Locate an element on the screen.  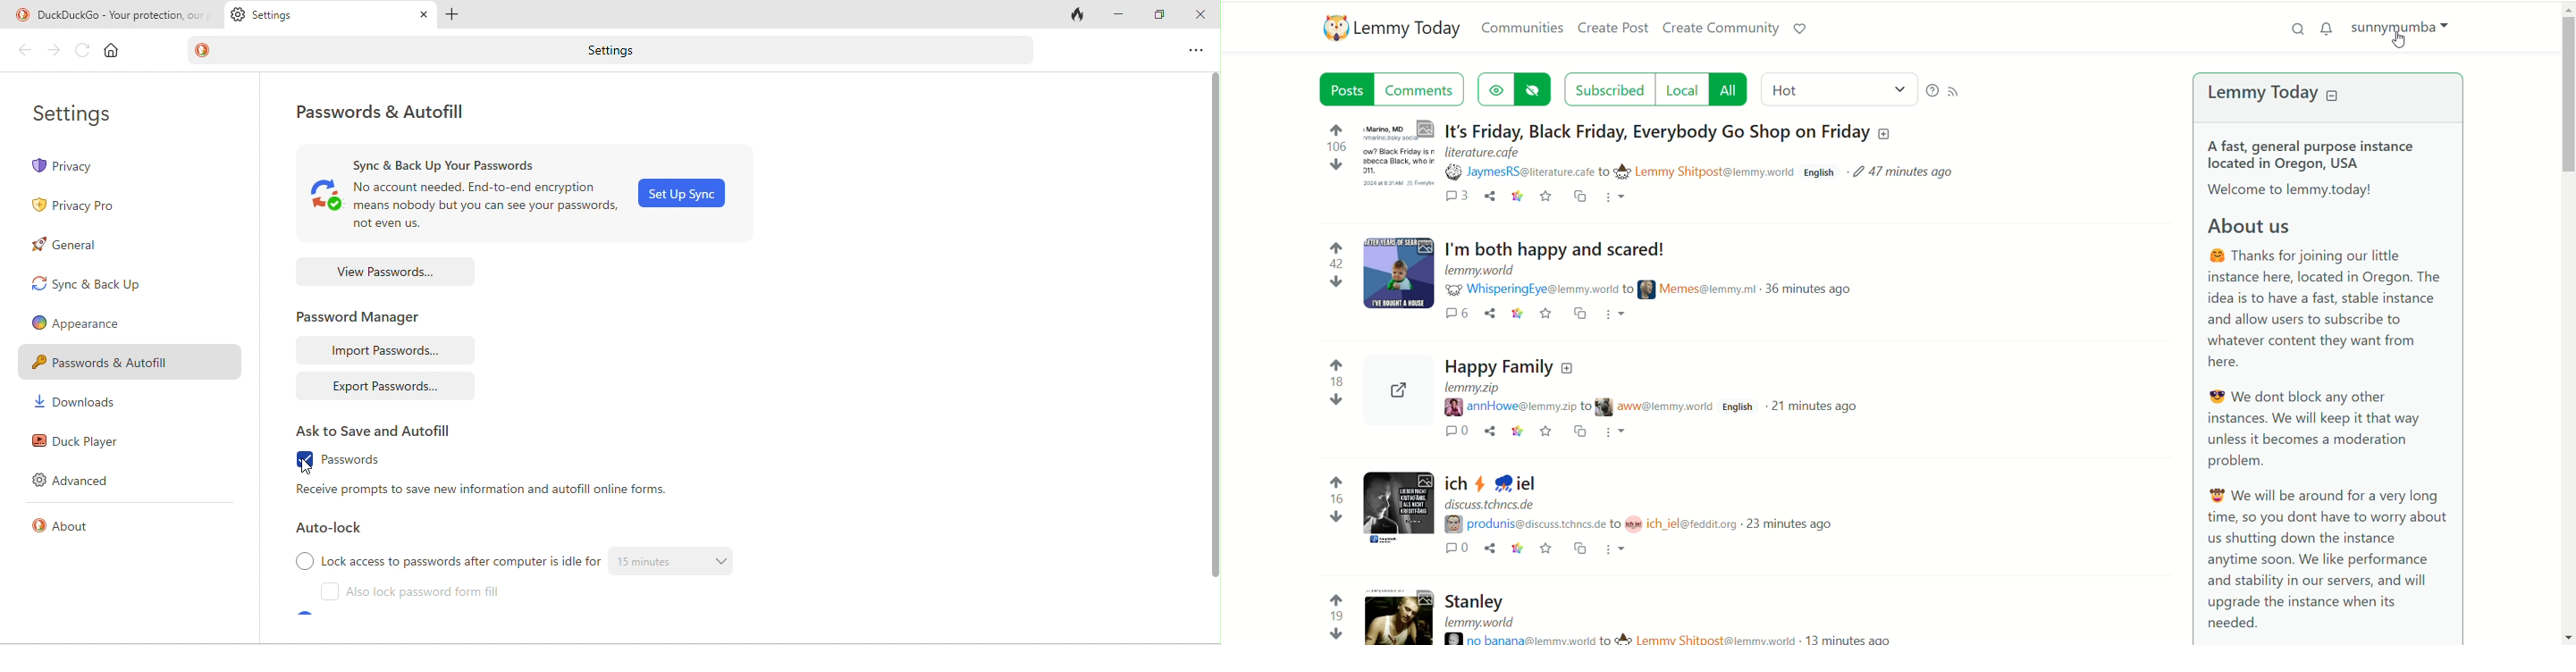
comment is located at coordinates (1422, 90).